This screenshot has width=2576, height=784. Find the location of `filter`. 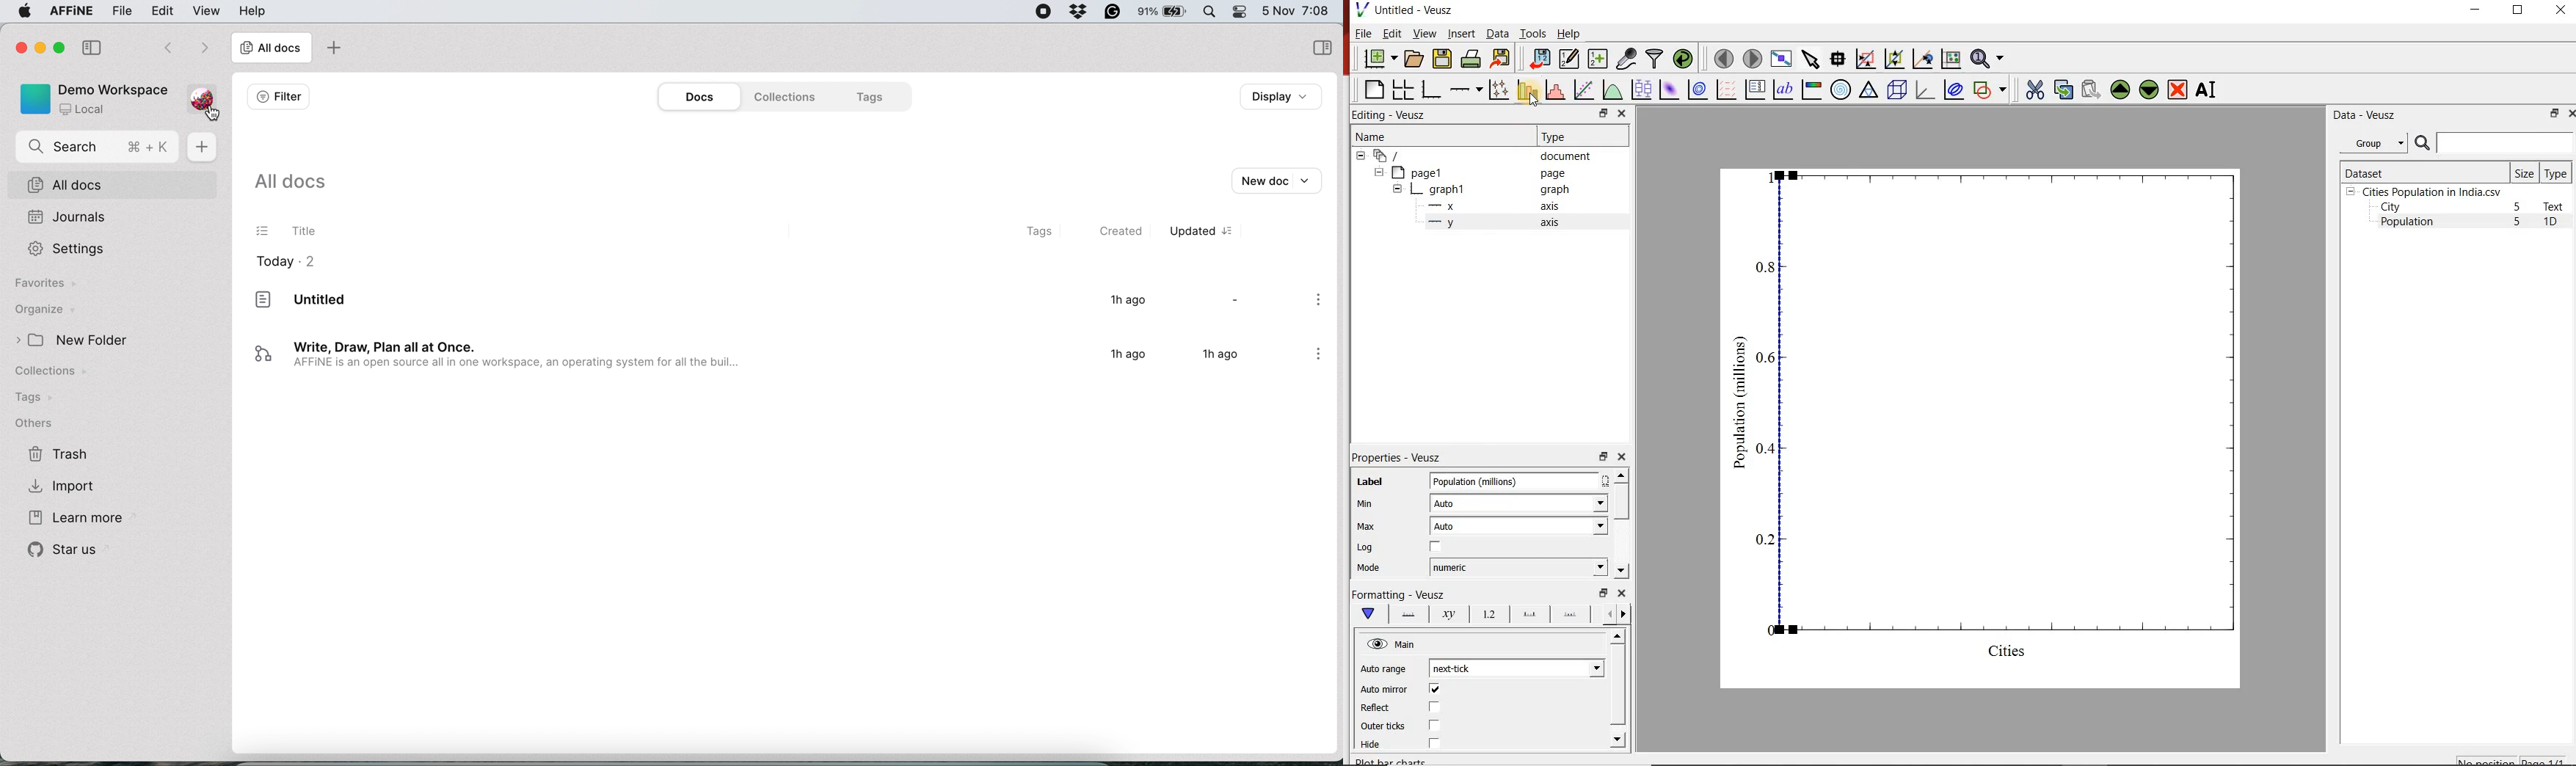

filter is located at coordinates (277, 96).